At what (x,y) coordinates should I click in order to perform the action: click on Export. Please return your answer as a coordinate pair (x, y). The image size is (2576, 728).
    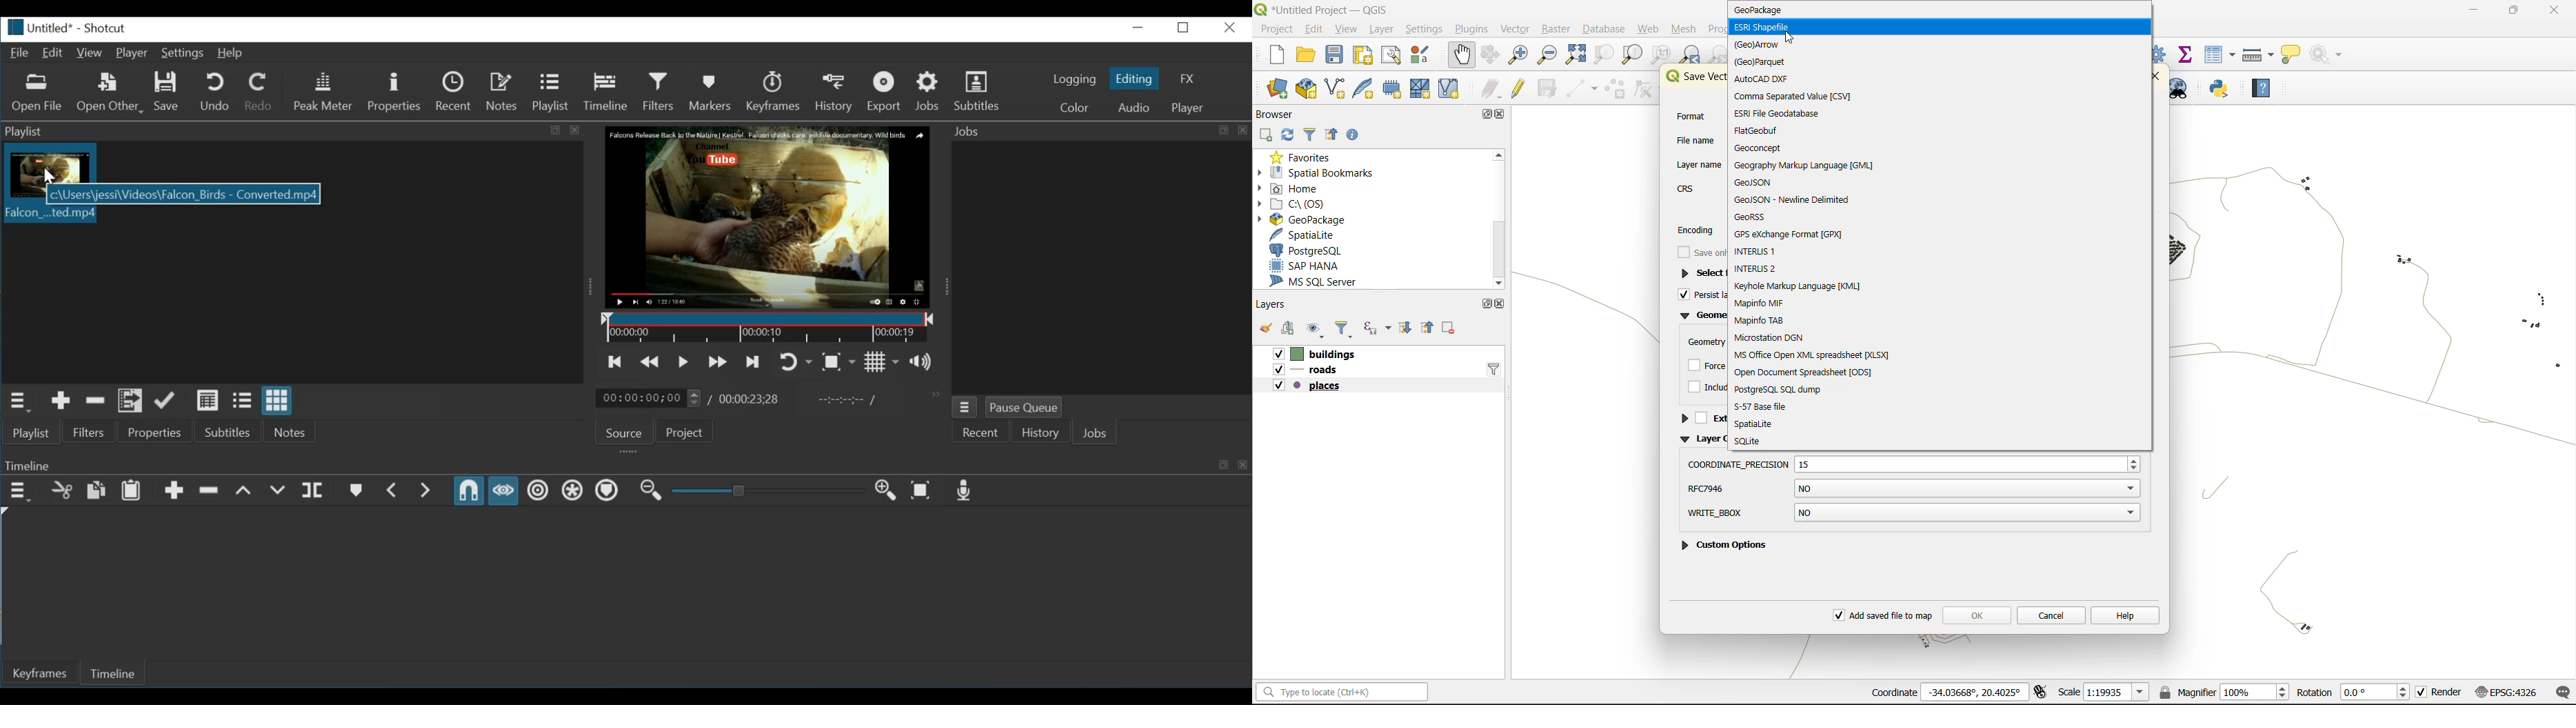
    Looking at the image, I should click on (889, 91).